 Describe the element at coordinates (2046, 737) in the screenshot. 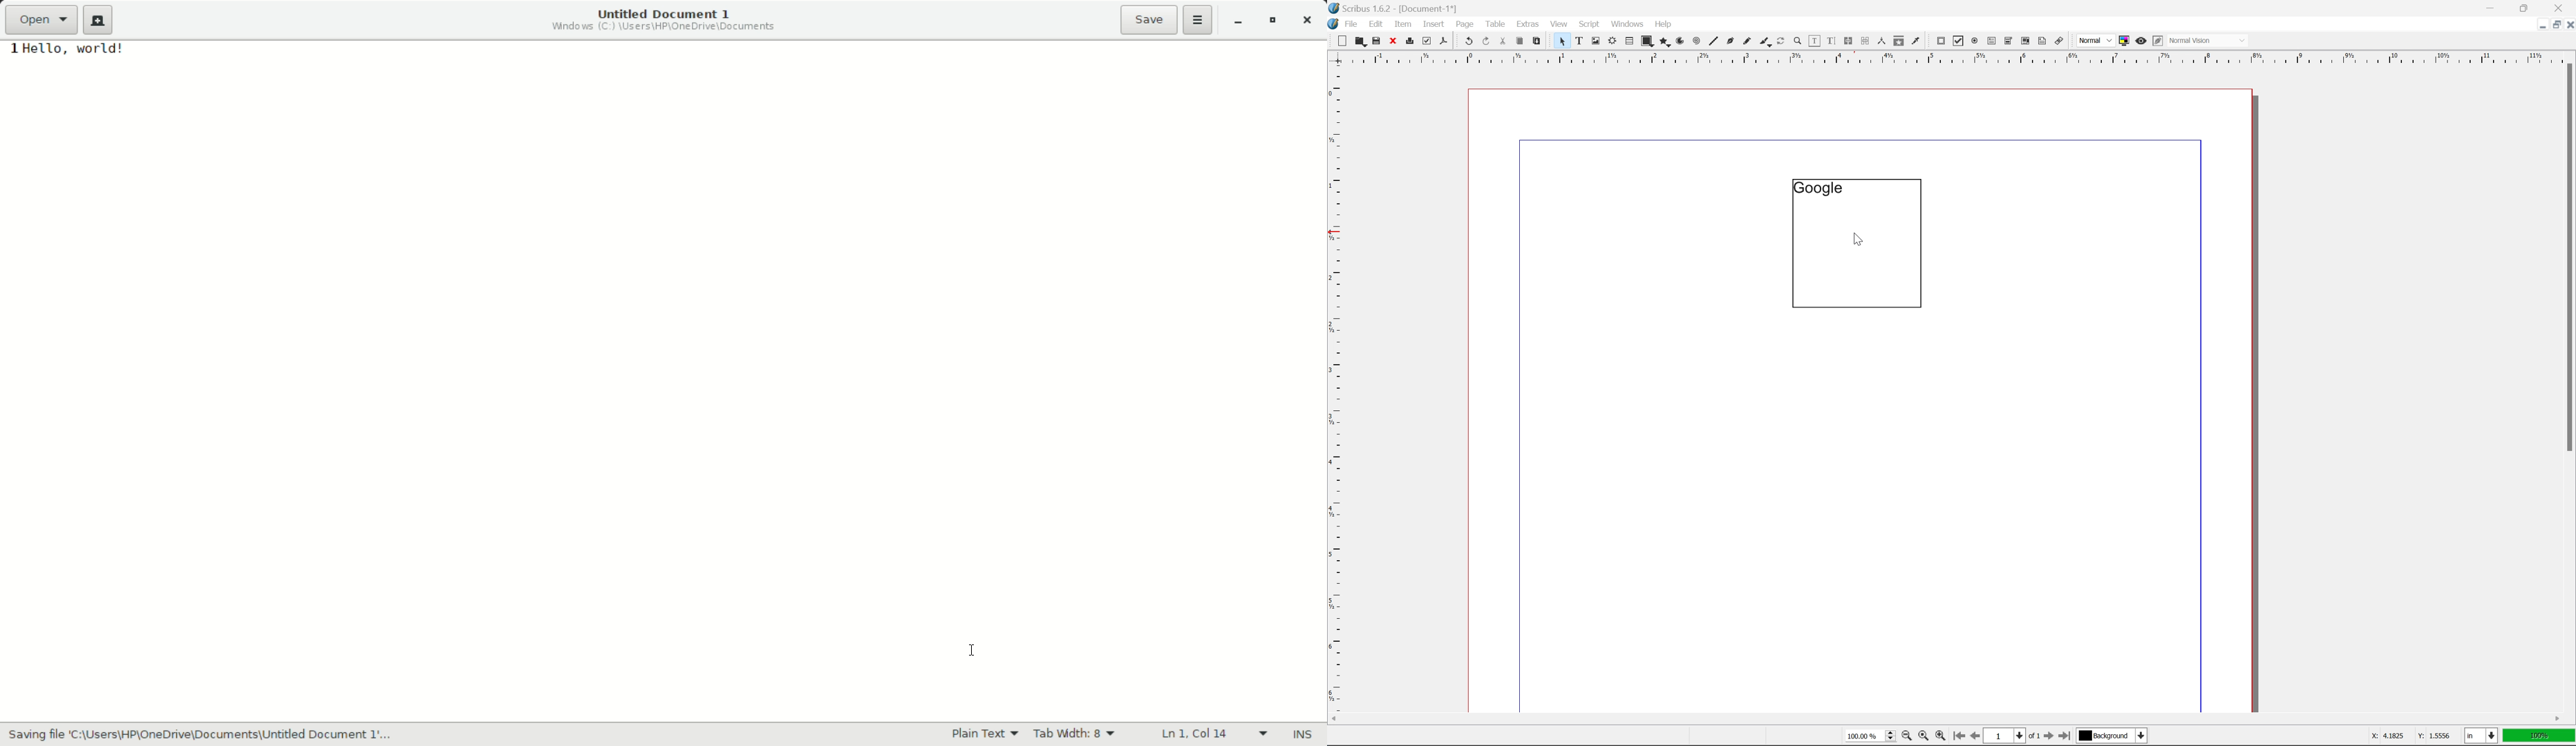

I see `go to next page` at that location.